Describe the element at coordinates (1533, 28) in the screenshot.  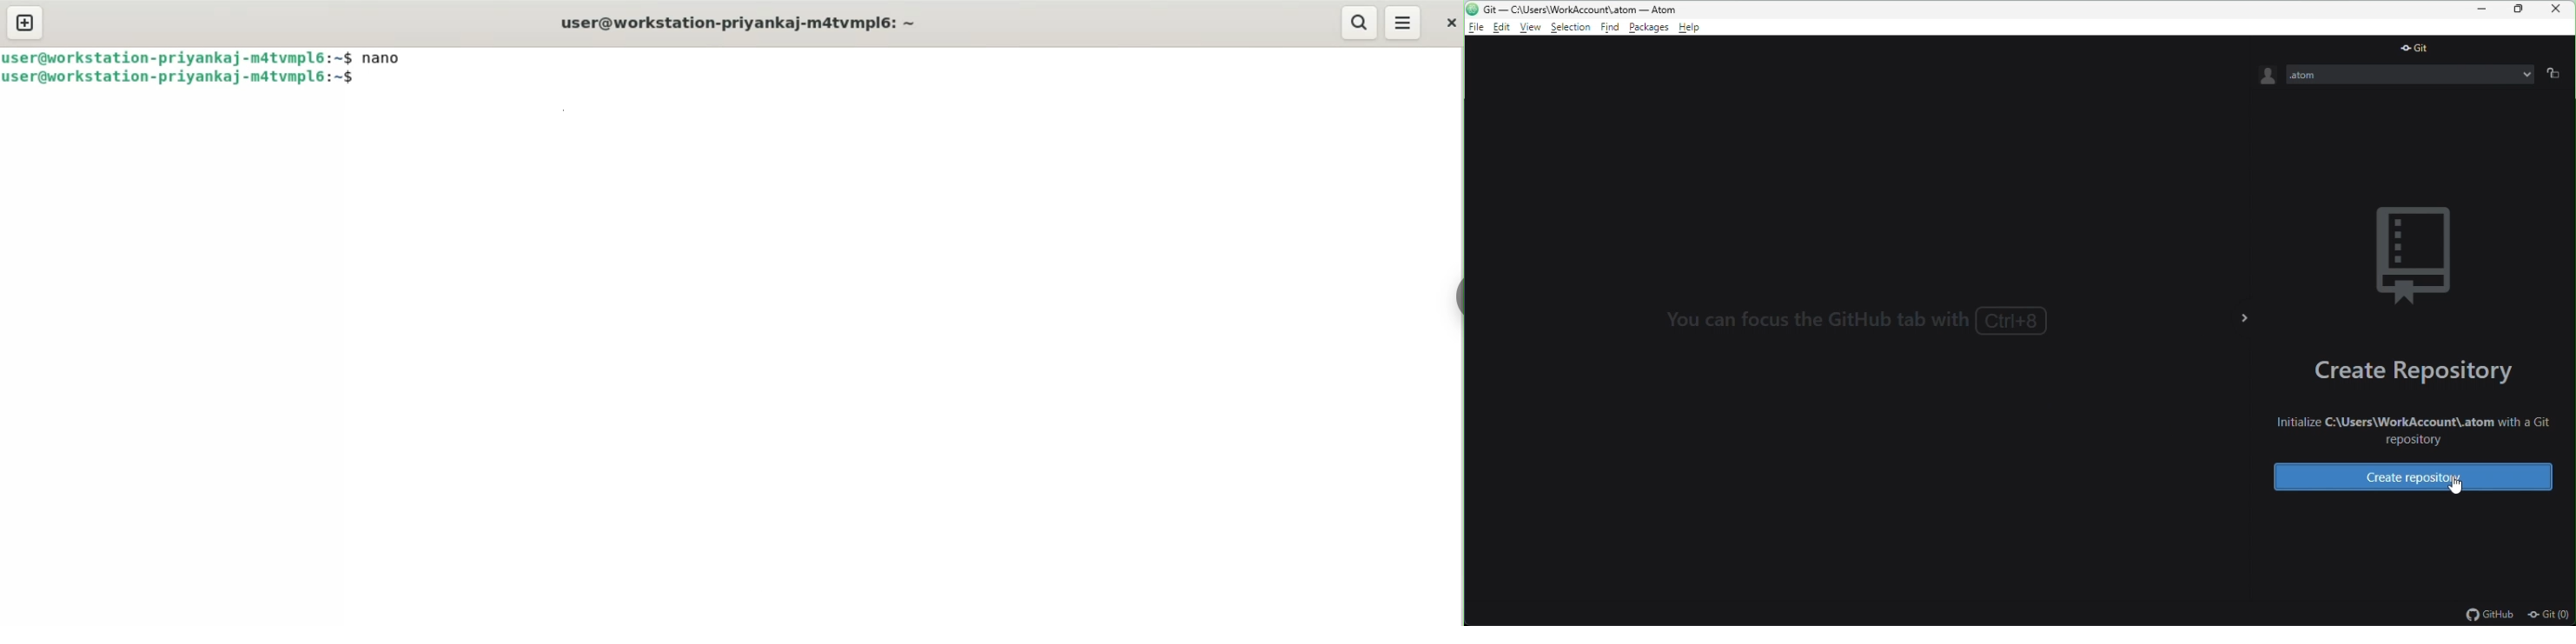
I see `view` at that location.